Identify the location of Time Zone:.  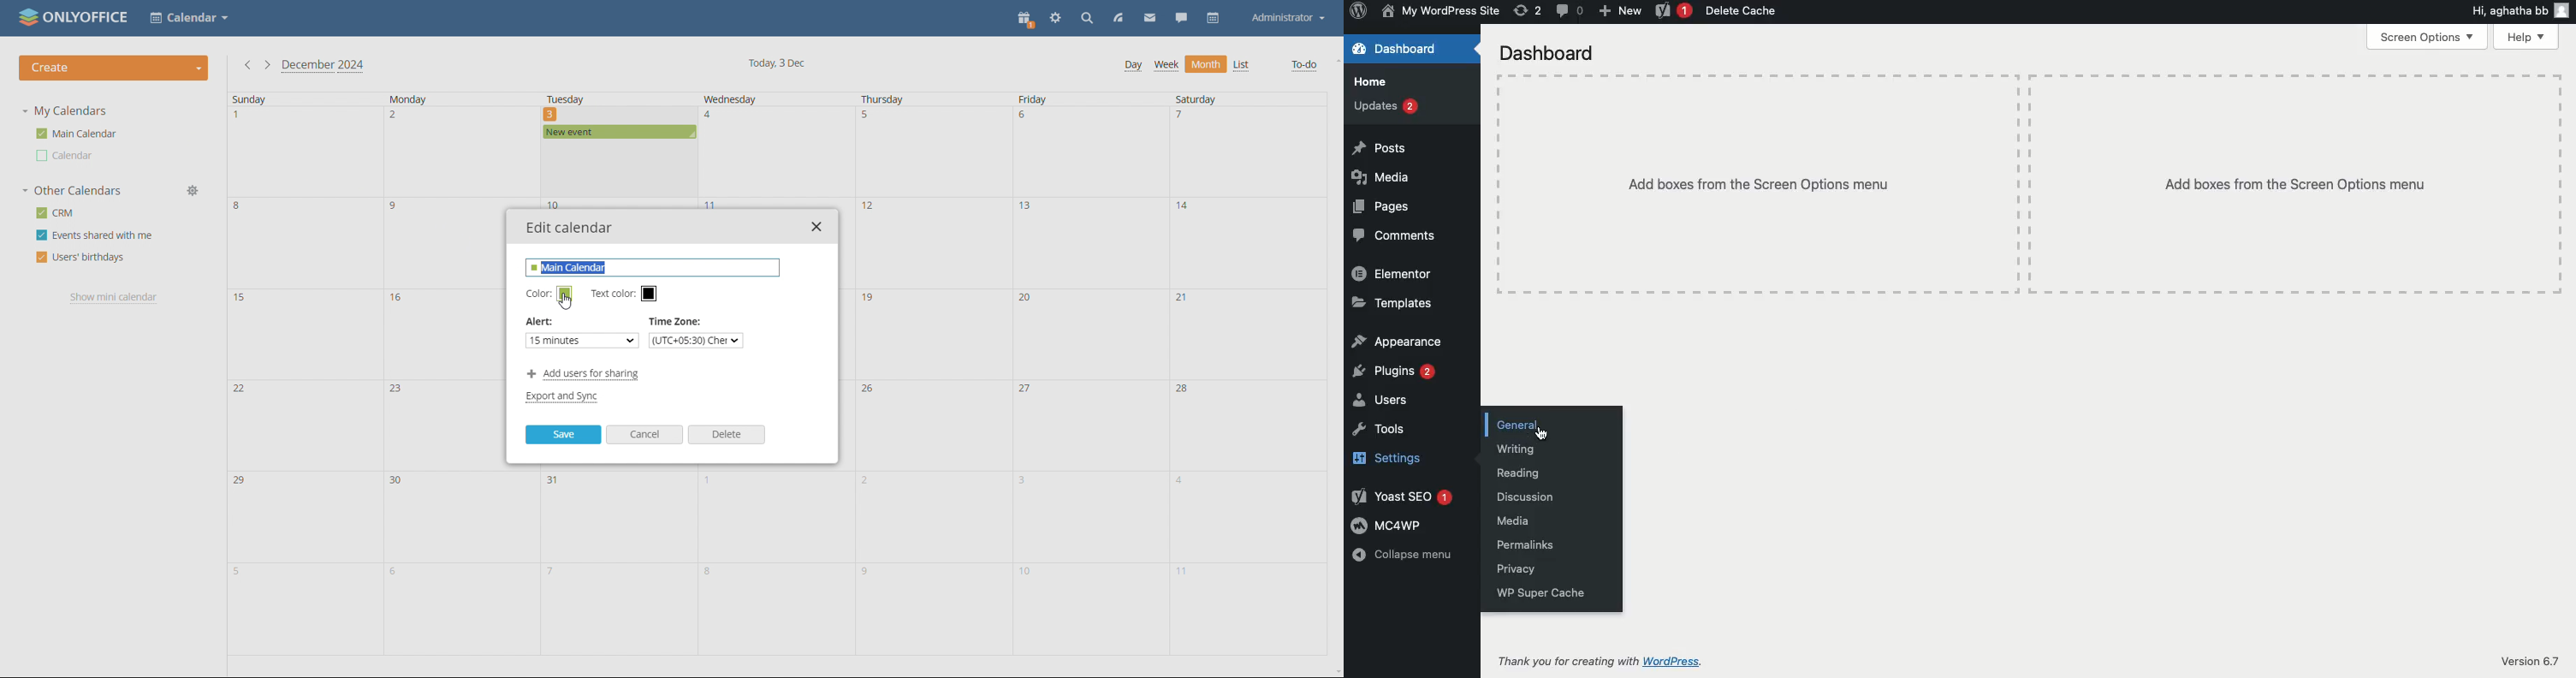
(674, 322).